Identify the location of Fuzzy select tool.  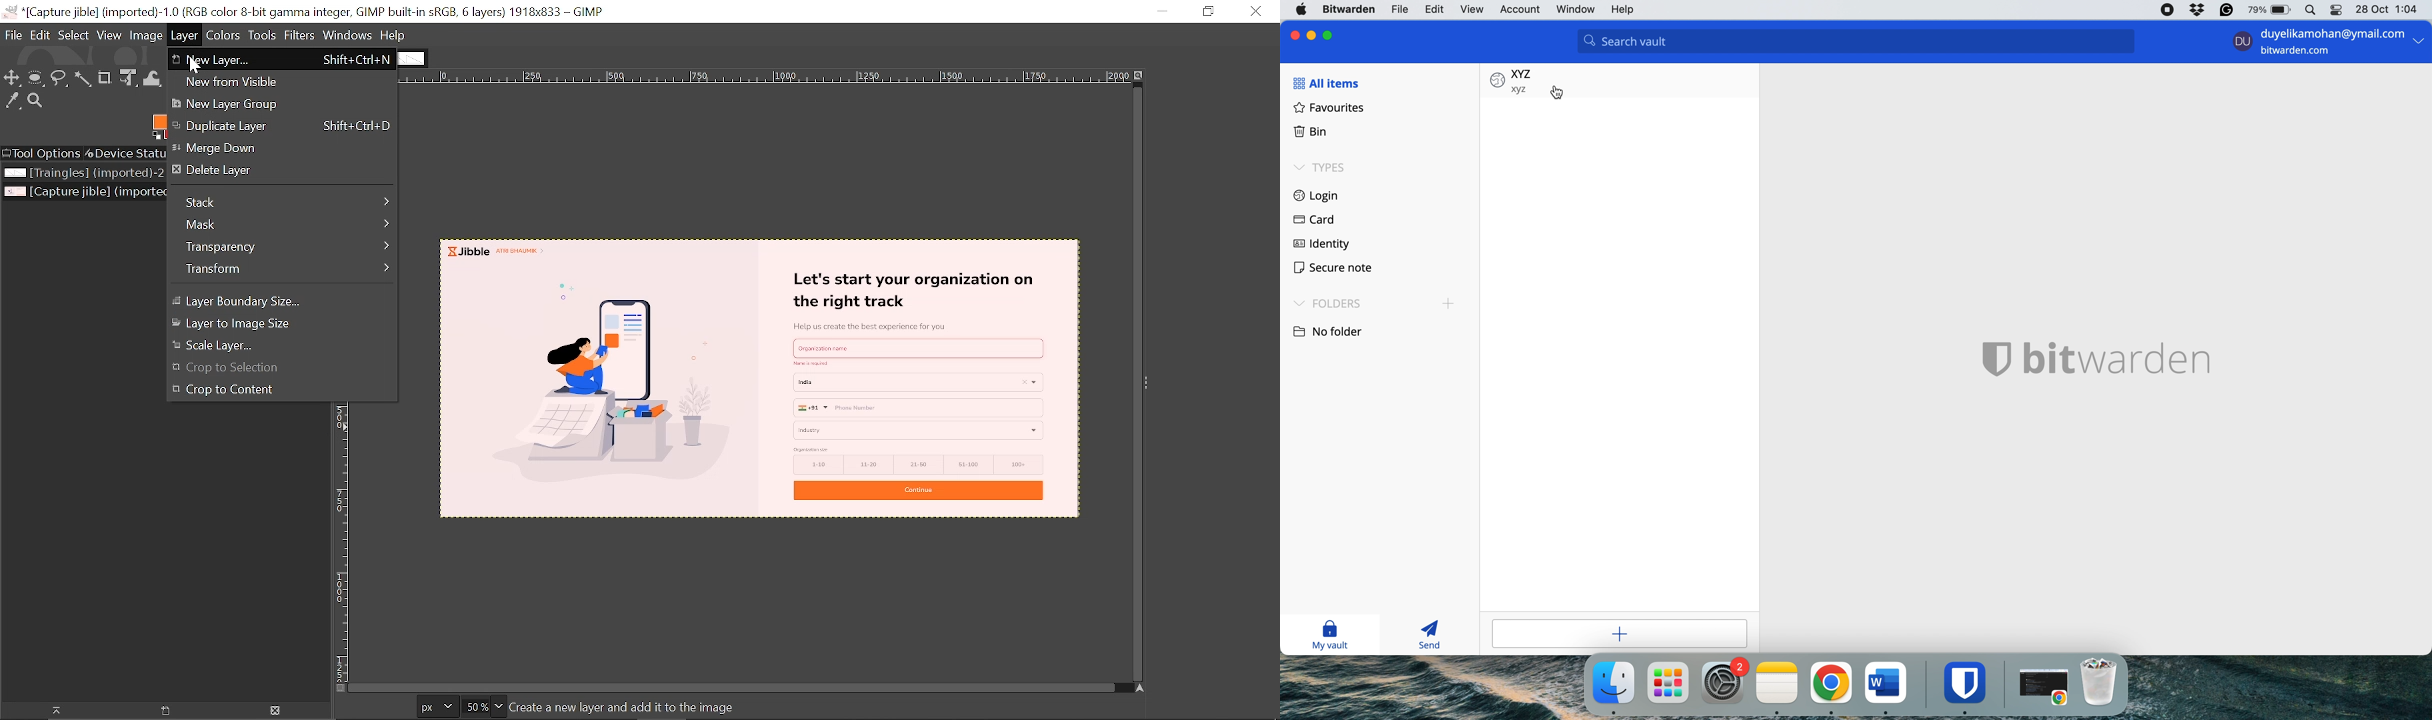
(81, 81).